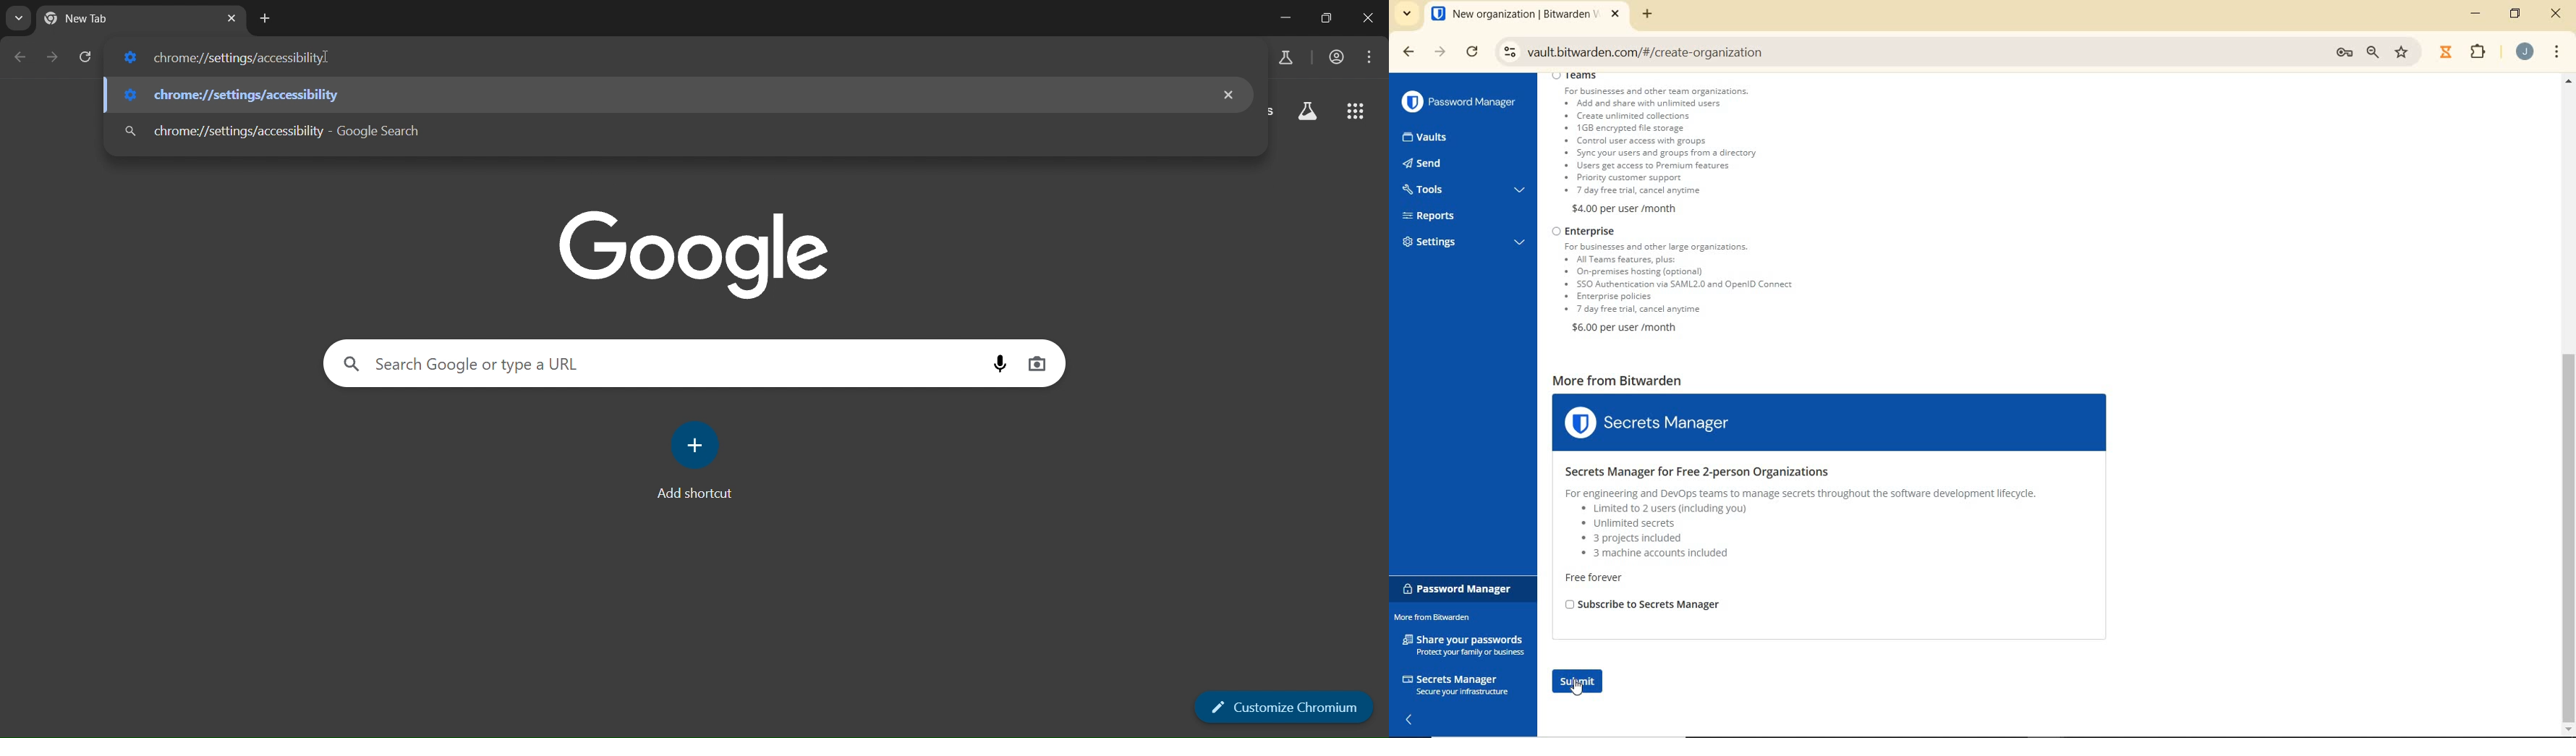  What do you see at coordinates (1411, 721) in the screenshot?
I see `collapse` at bounding box center [1411, 721].